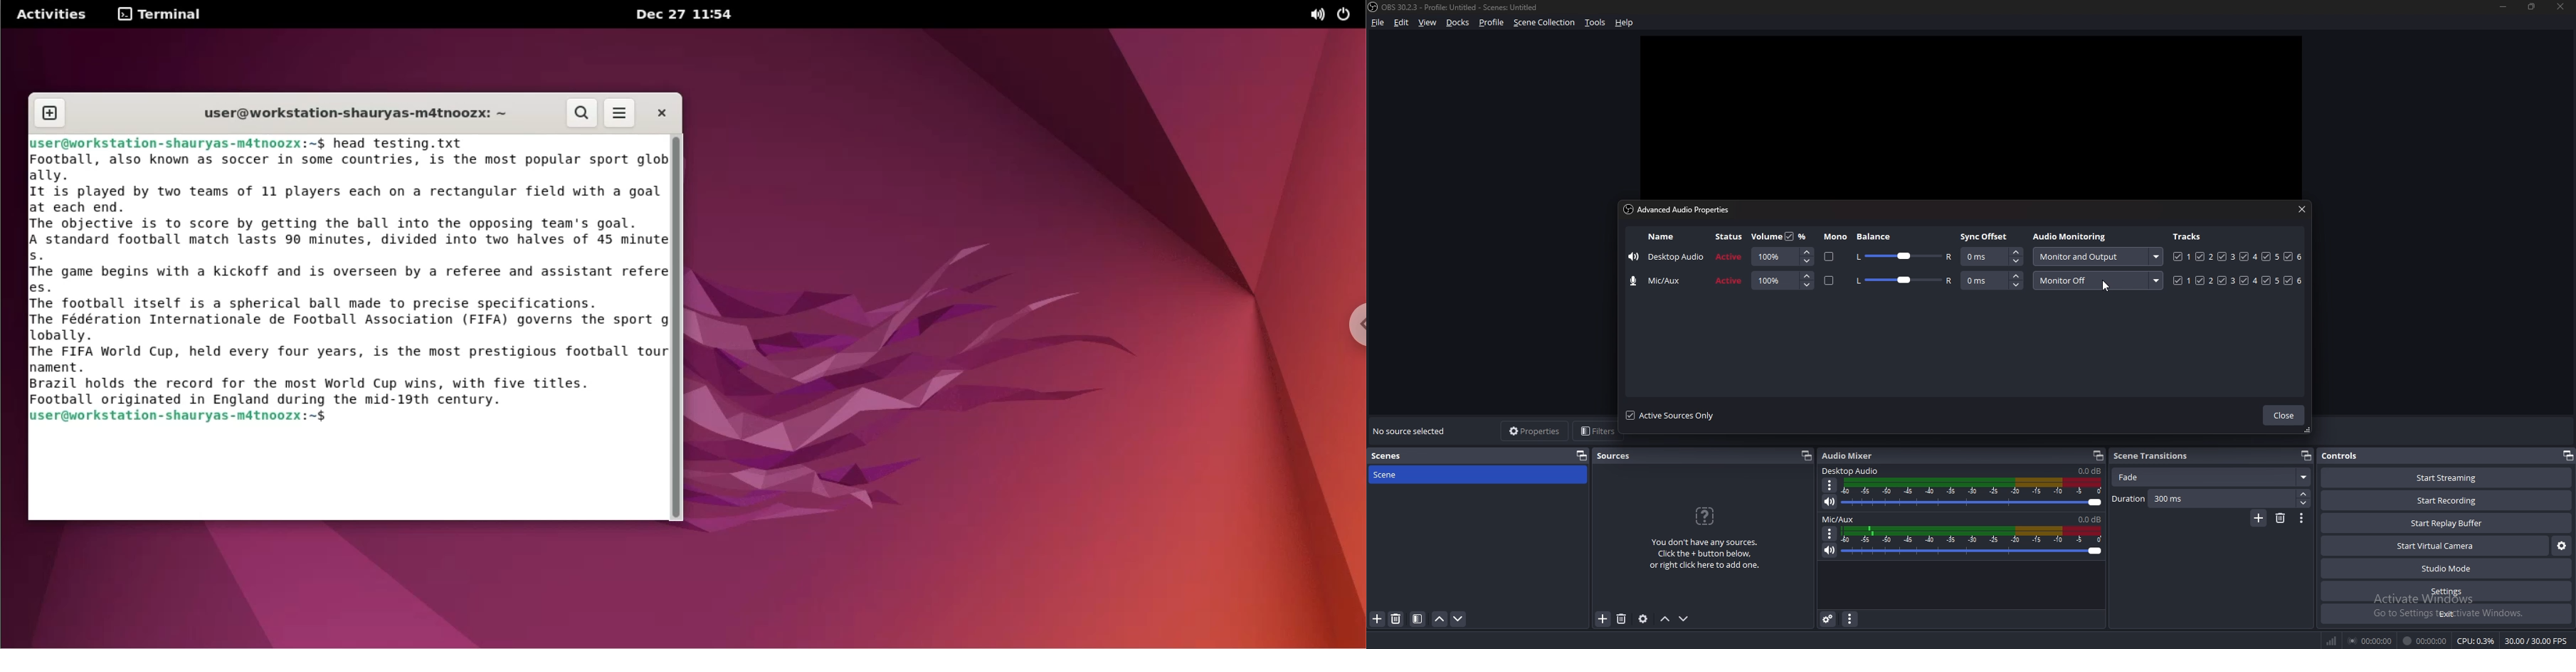  I want to click on sources, so click(1616, 456).